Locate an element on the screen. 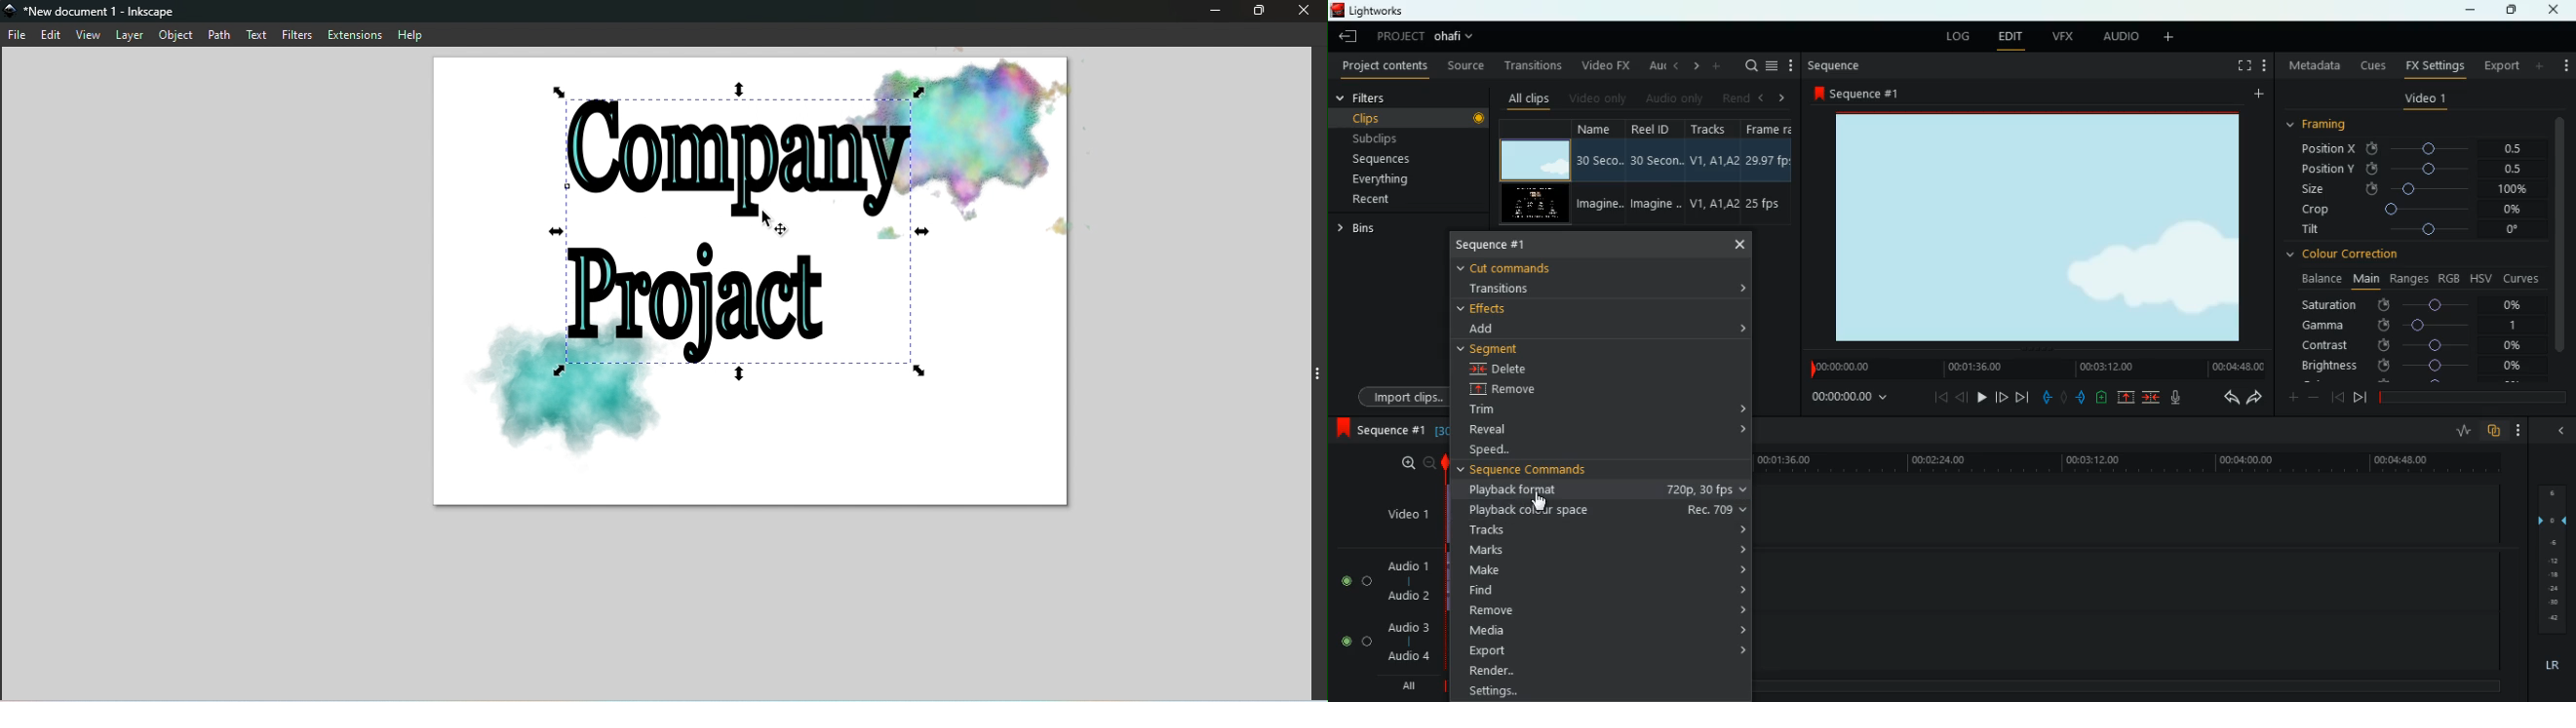  more is located at coordinates (1793, 65).